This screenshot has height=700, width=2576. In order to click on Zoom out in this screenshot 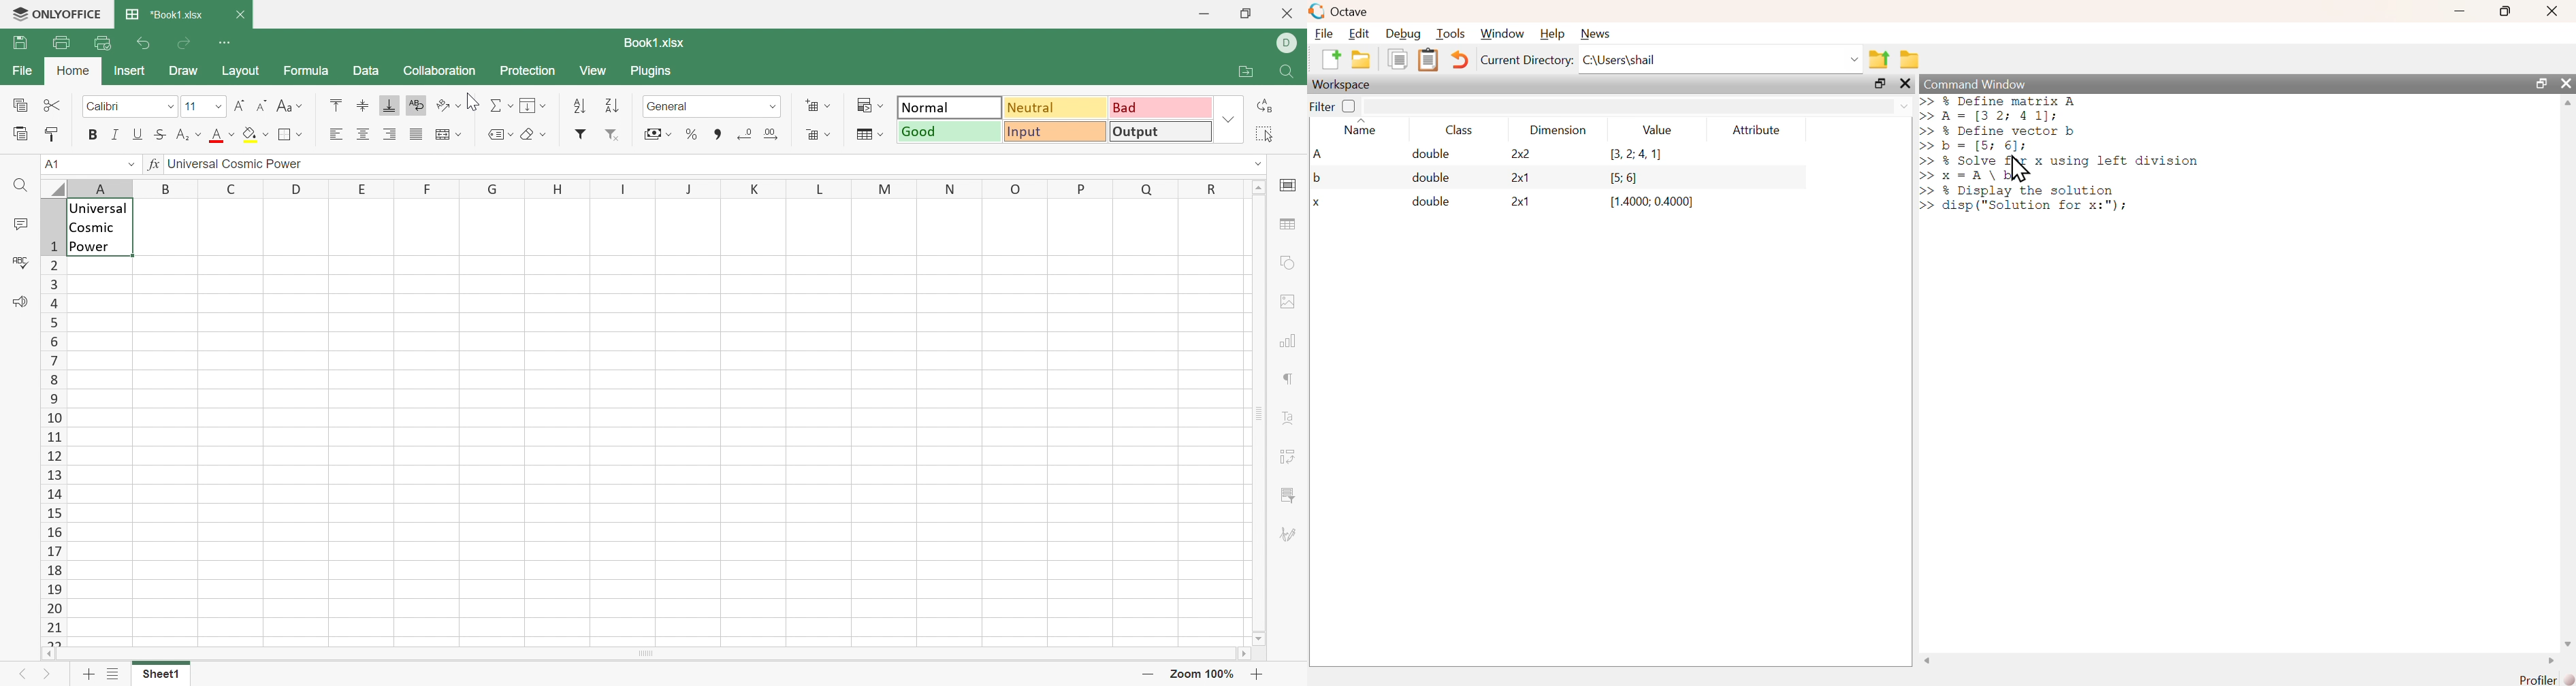, I will do `click(1145, 674)`.